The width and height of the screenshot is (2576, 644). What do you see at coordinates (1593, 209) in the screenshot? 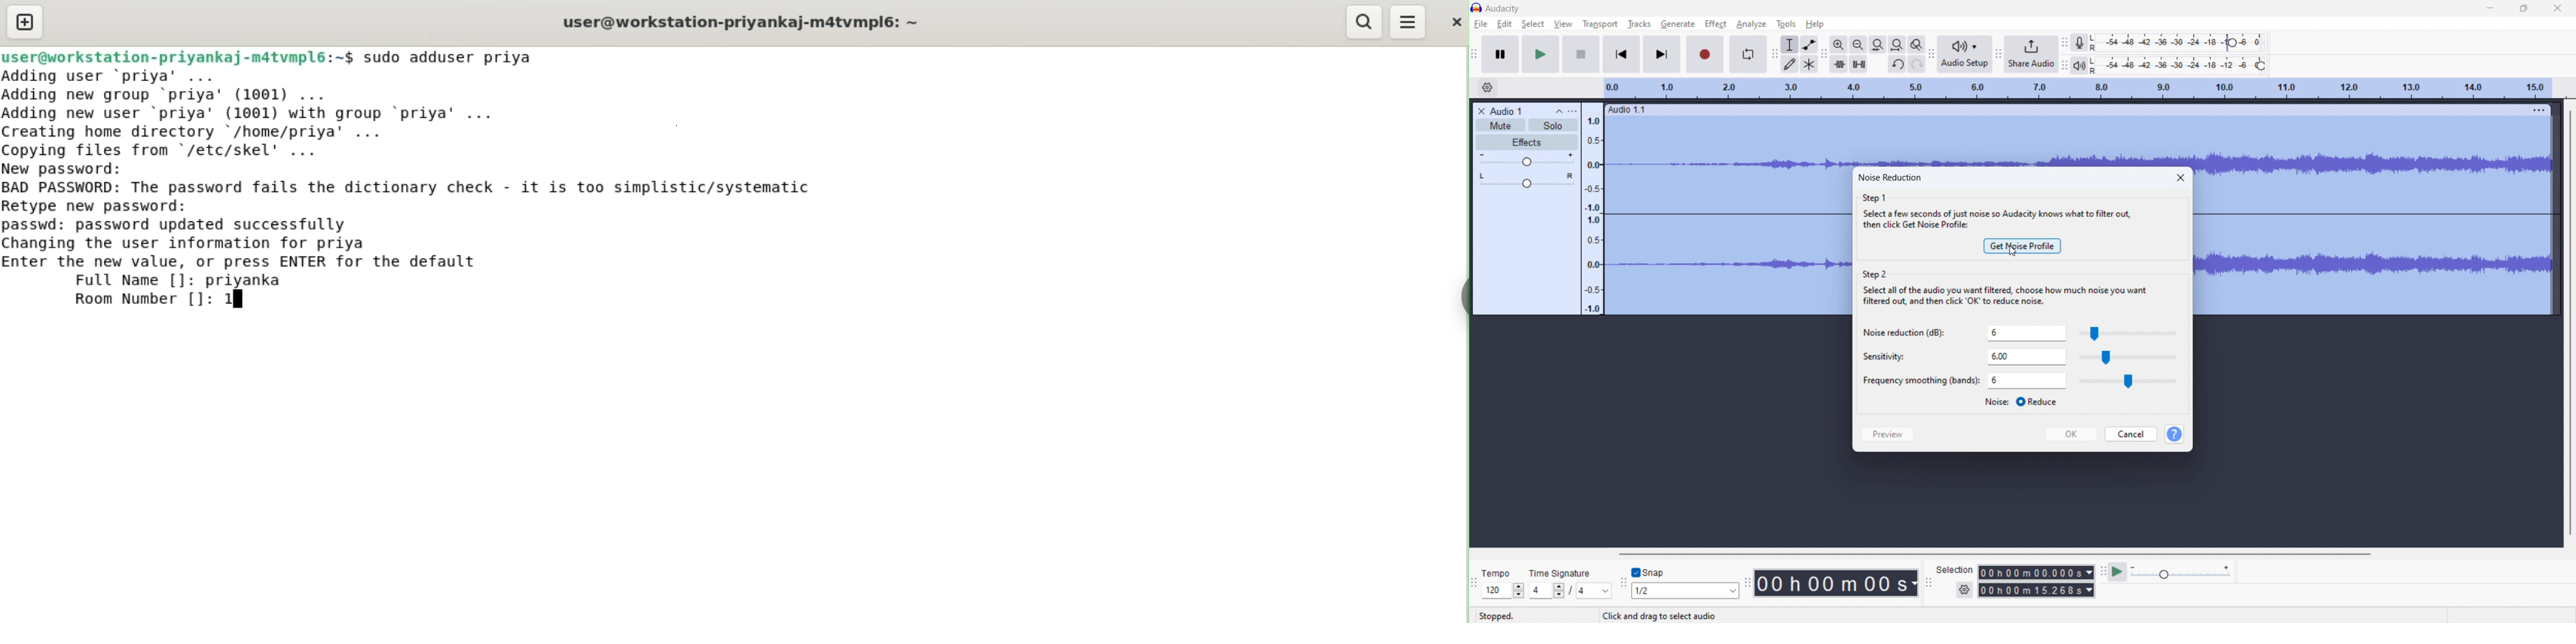
I see `amplitude` at bounding box center [1593, 209].